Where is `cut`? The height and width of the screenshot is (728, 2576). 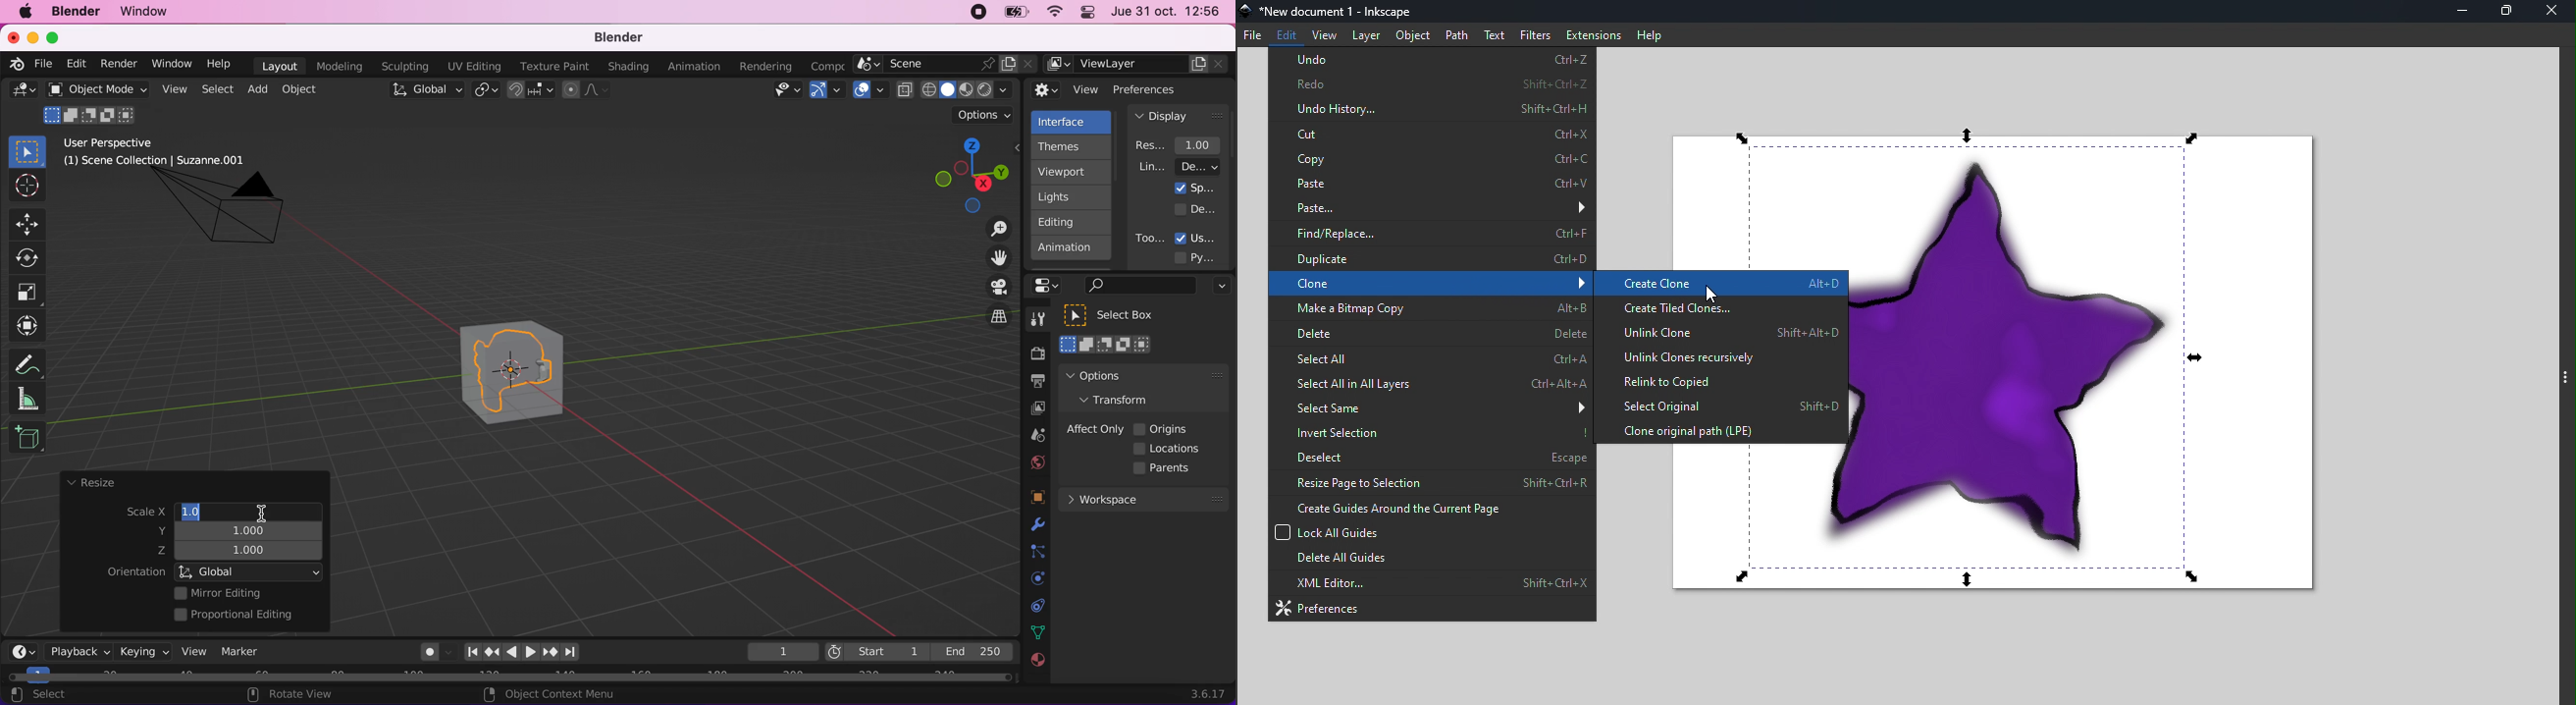 cut is located at coordinates (1434, 136).